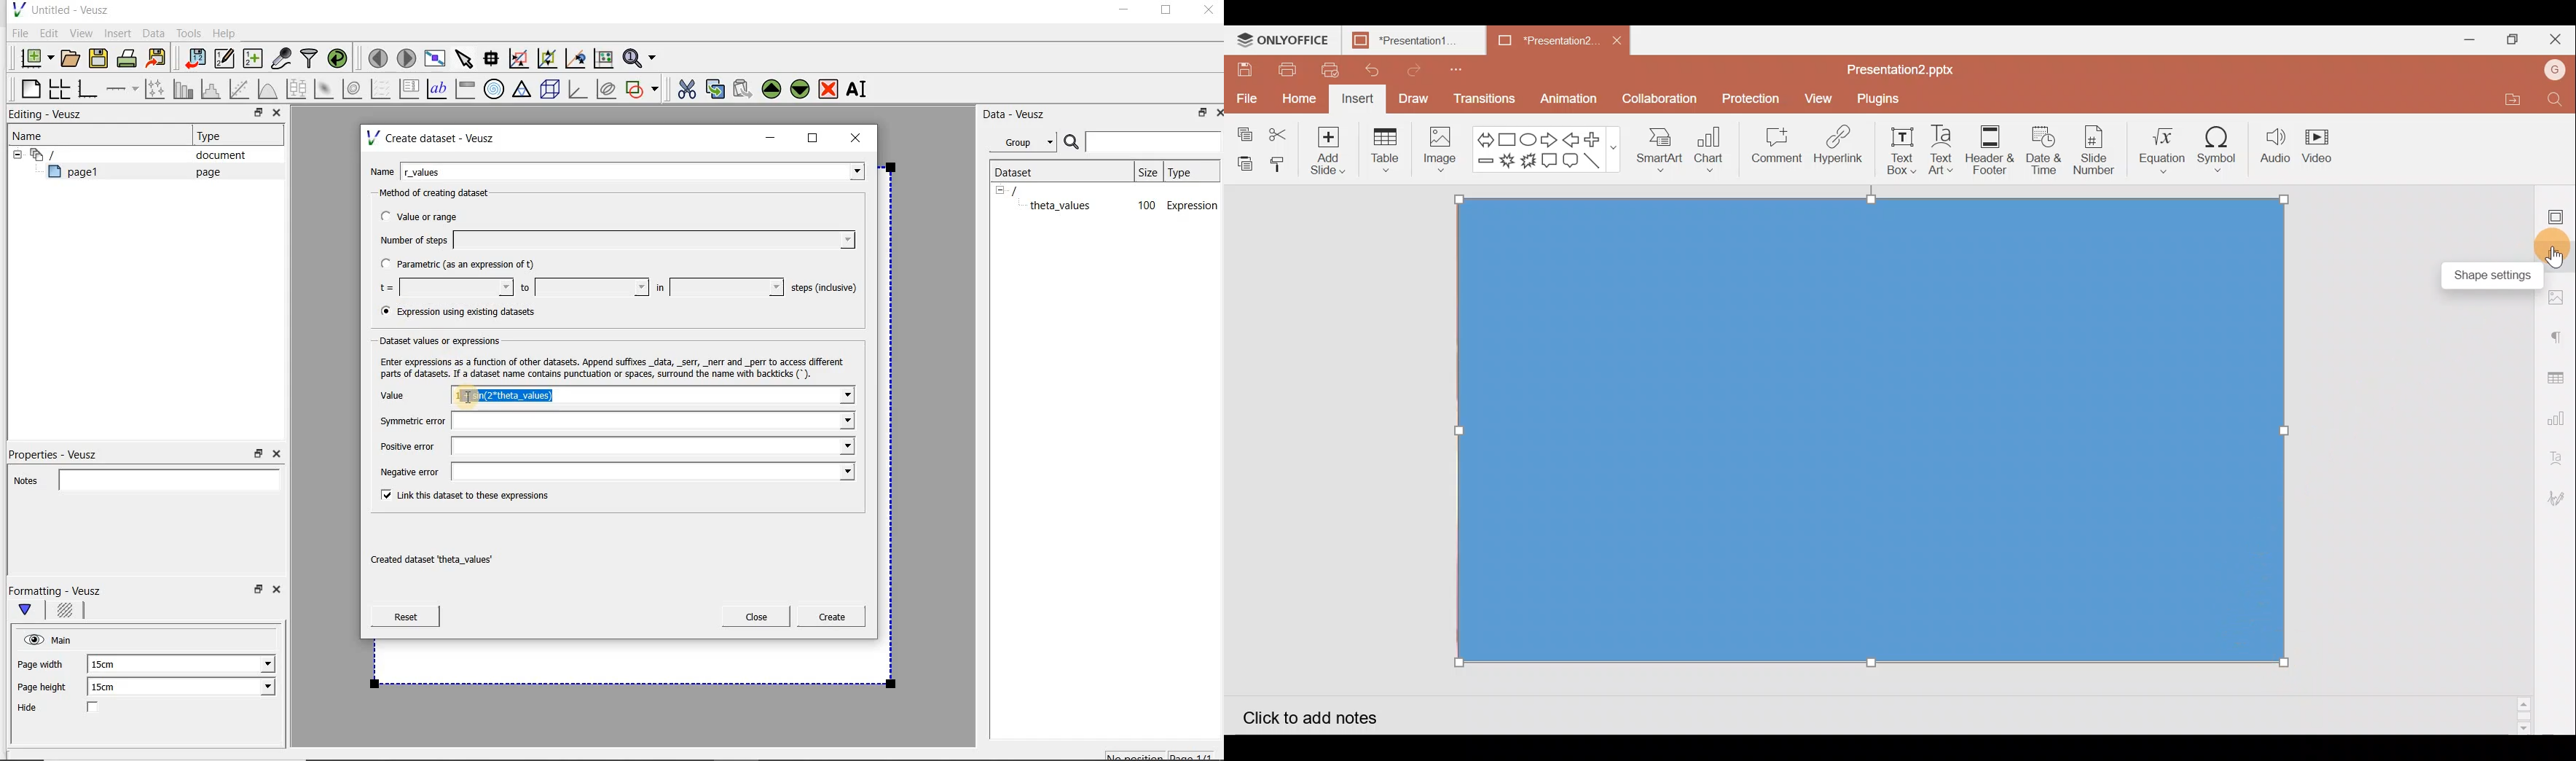  Describe the element at coordinates (1868, 430) in the screenshot. I see `Rectangle shape on background image` at that location.